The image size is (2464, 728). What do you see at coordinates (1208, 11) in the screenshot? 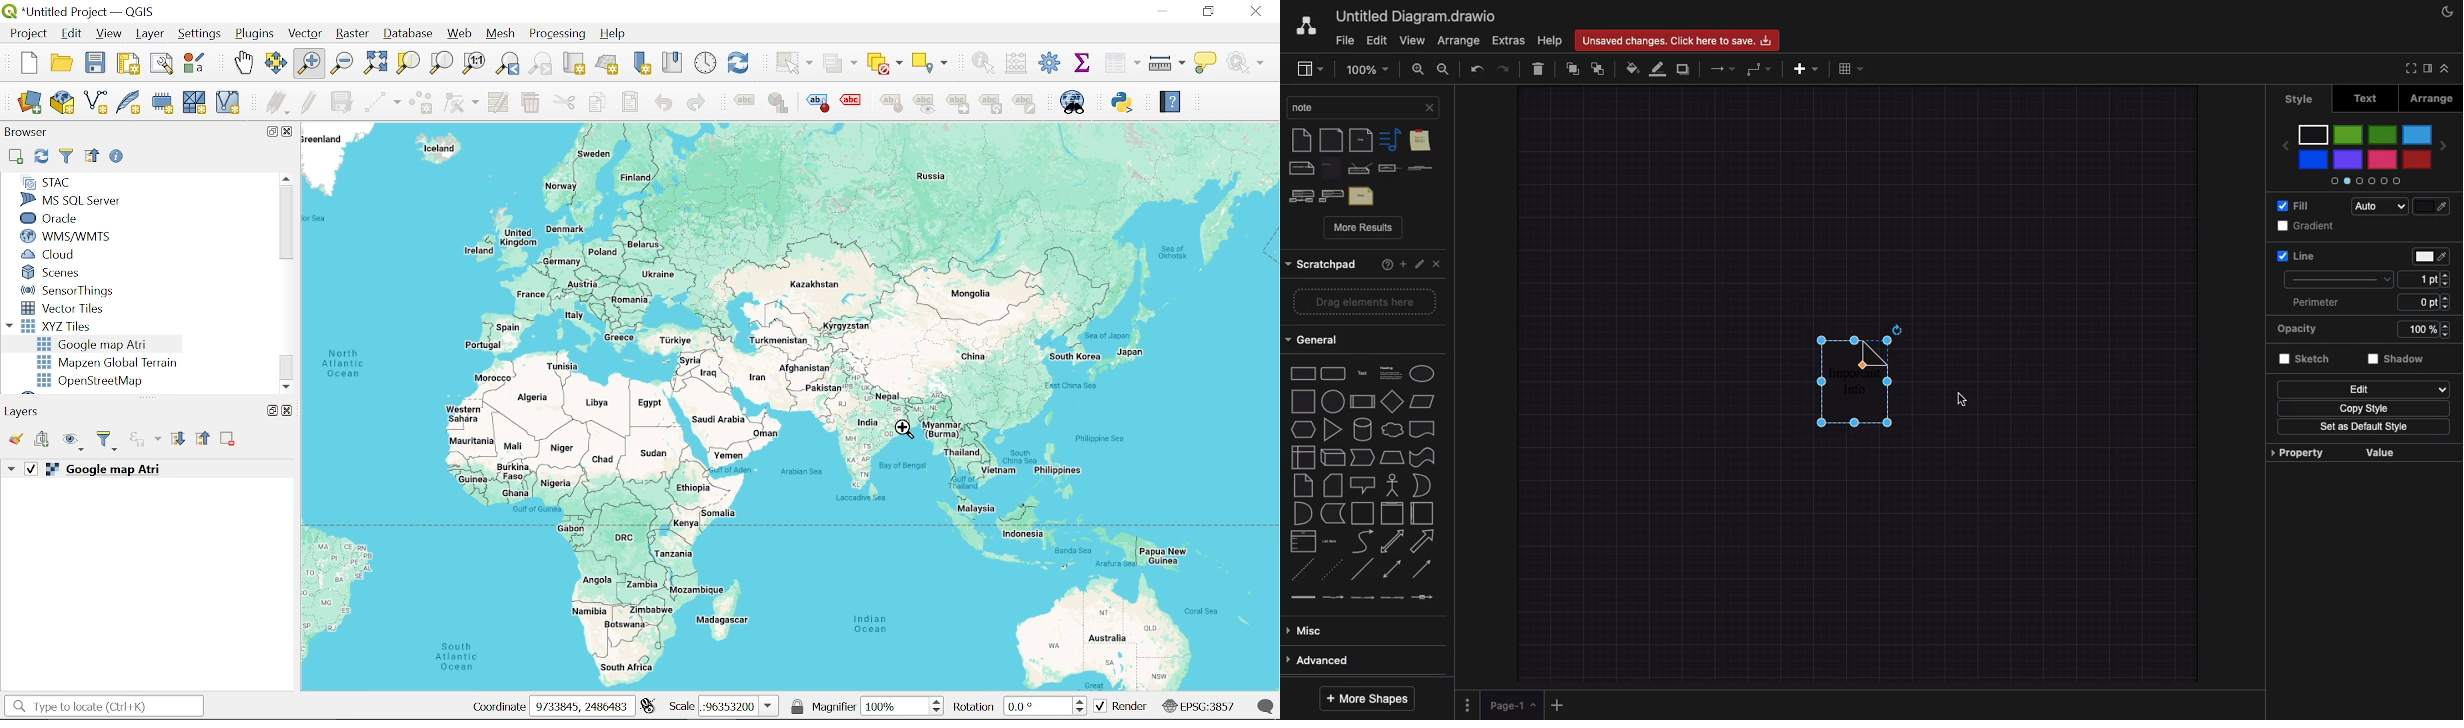
I see `Restore down` at bounding box center [1208, 11].